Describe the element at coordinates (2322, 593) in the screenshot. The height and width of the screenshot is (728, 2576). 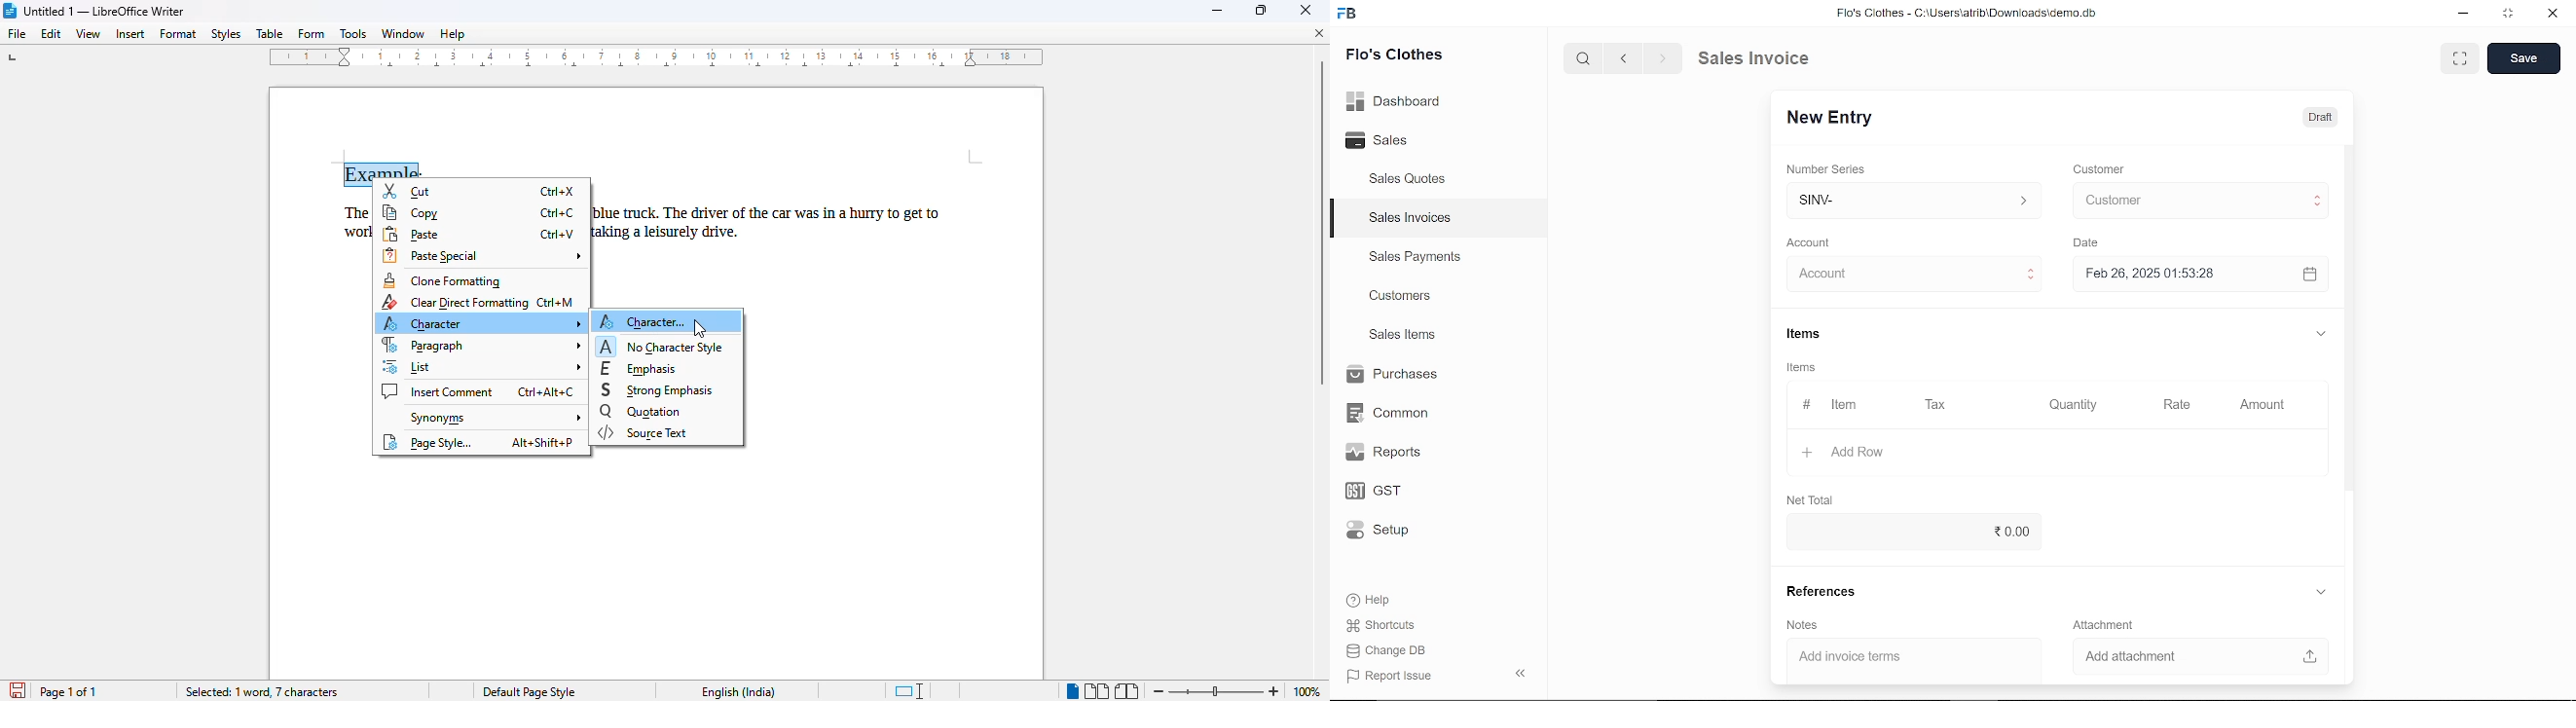
I see `expand` at that location.